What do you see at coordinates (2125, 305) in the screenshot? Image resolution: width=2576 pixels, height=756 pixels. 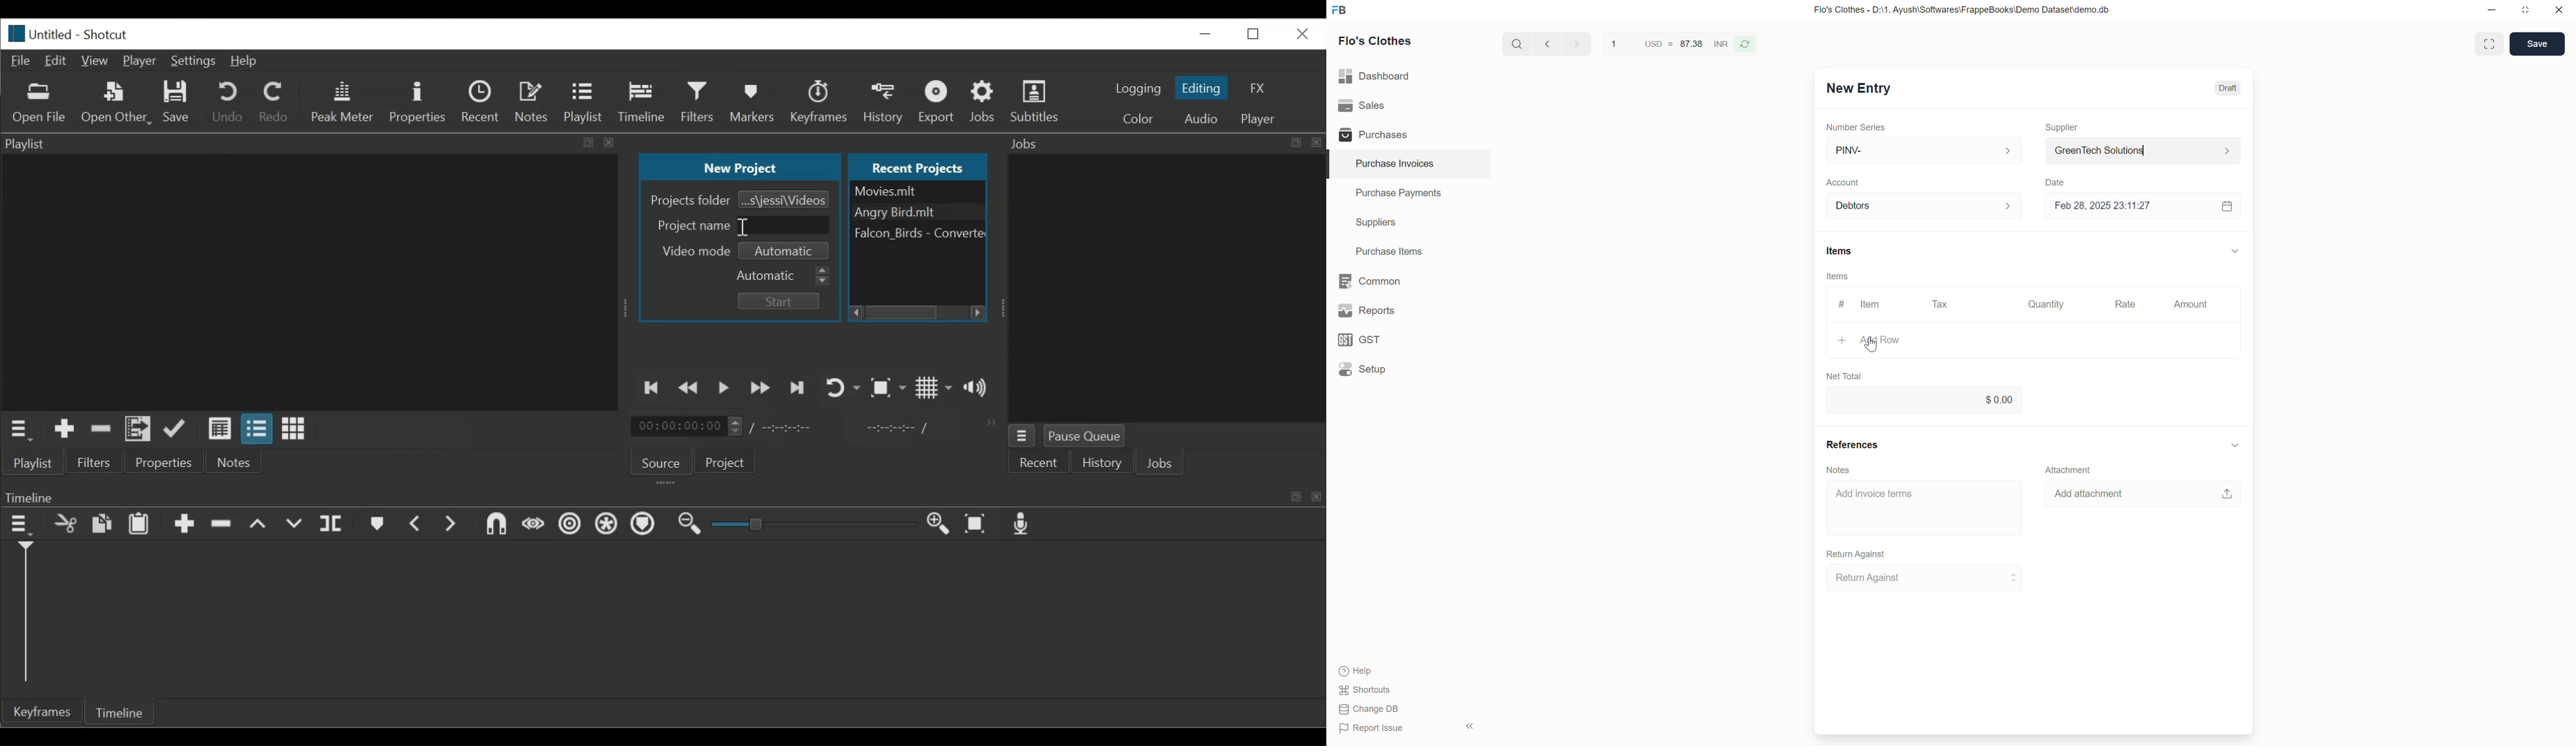 I see `Rate` at bounding box center [2125, 305].